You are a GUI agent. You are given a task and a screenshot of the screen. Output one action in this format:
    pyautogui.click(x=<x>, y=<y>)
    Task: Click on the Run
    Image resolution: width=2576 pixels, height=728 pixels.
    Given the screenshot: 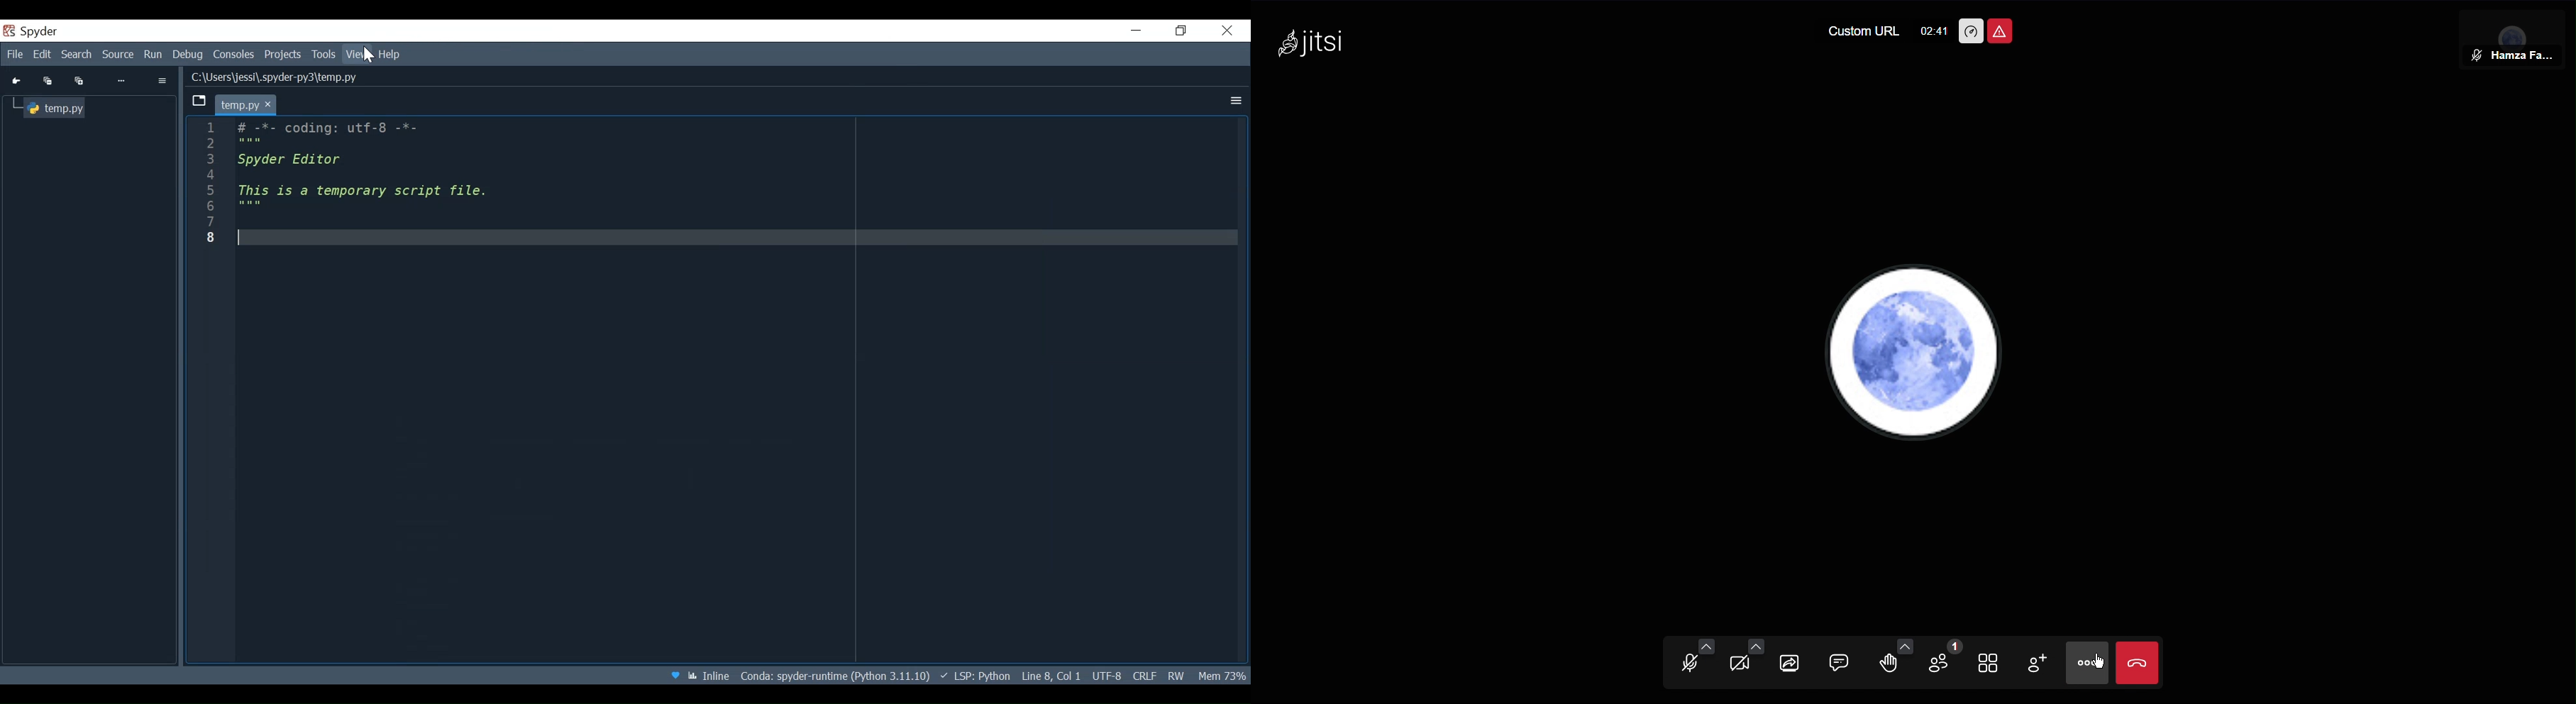 What is the action you would take?
    pyautogui.click(x=154, y=54)
    